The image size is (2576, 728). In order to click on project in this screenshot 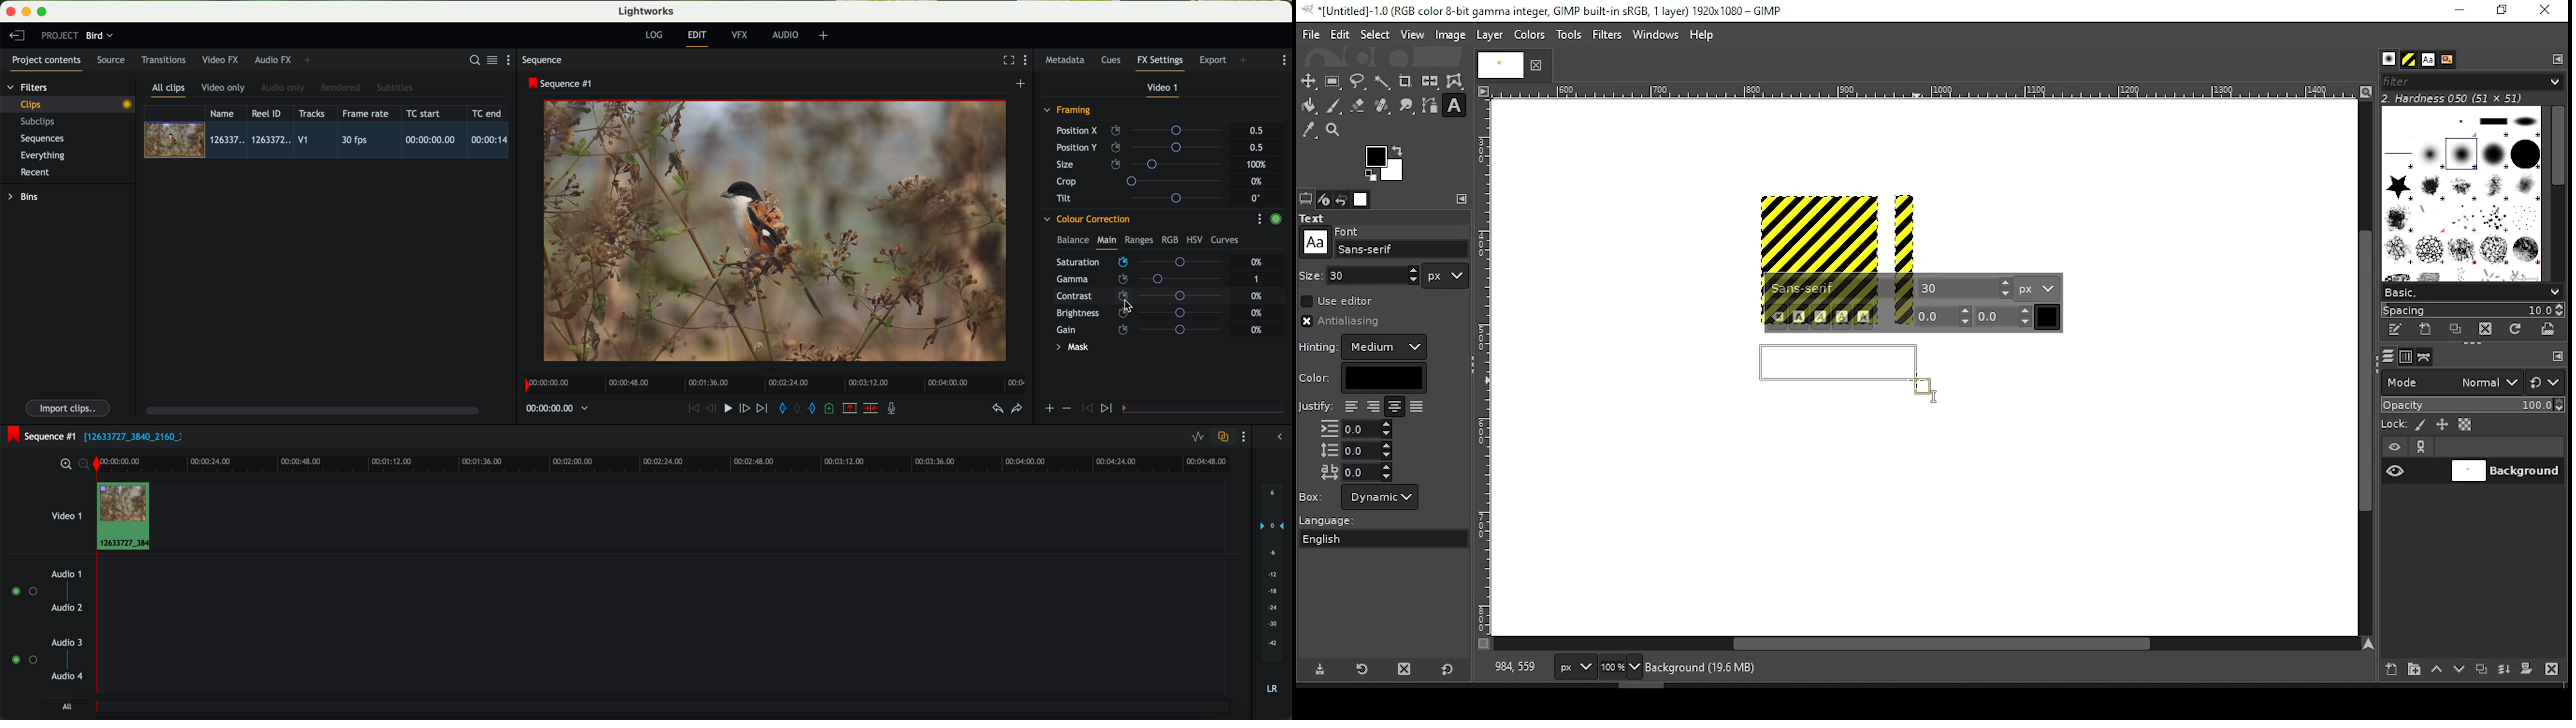, I will do `click(60, 35)`.